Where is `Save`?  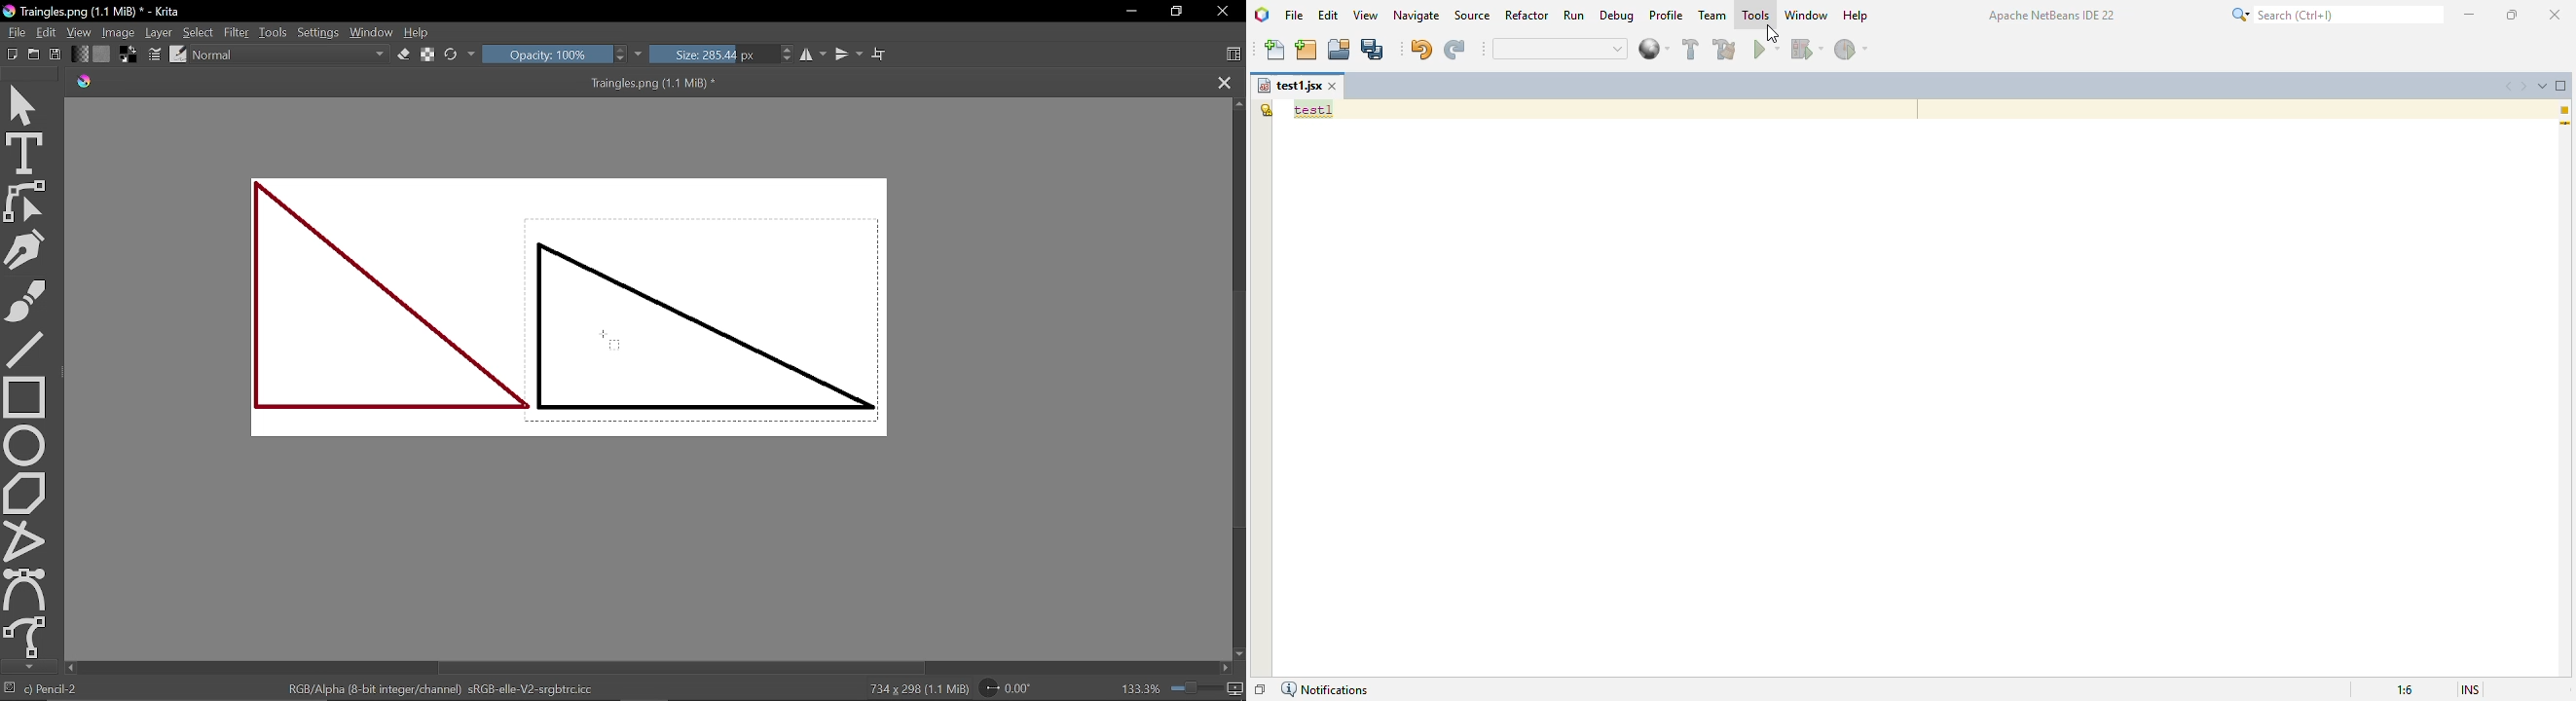 Save is located at coordinates (56, 55).